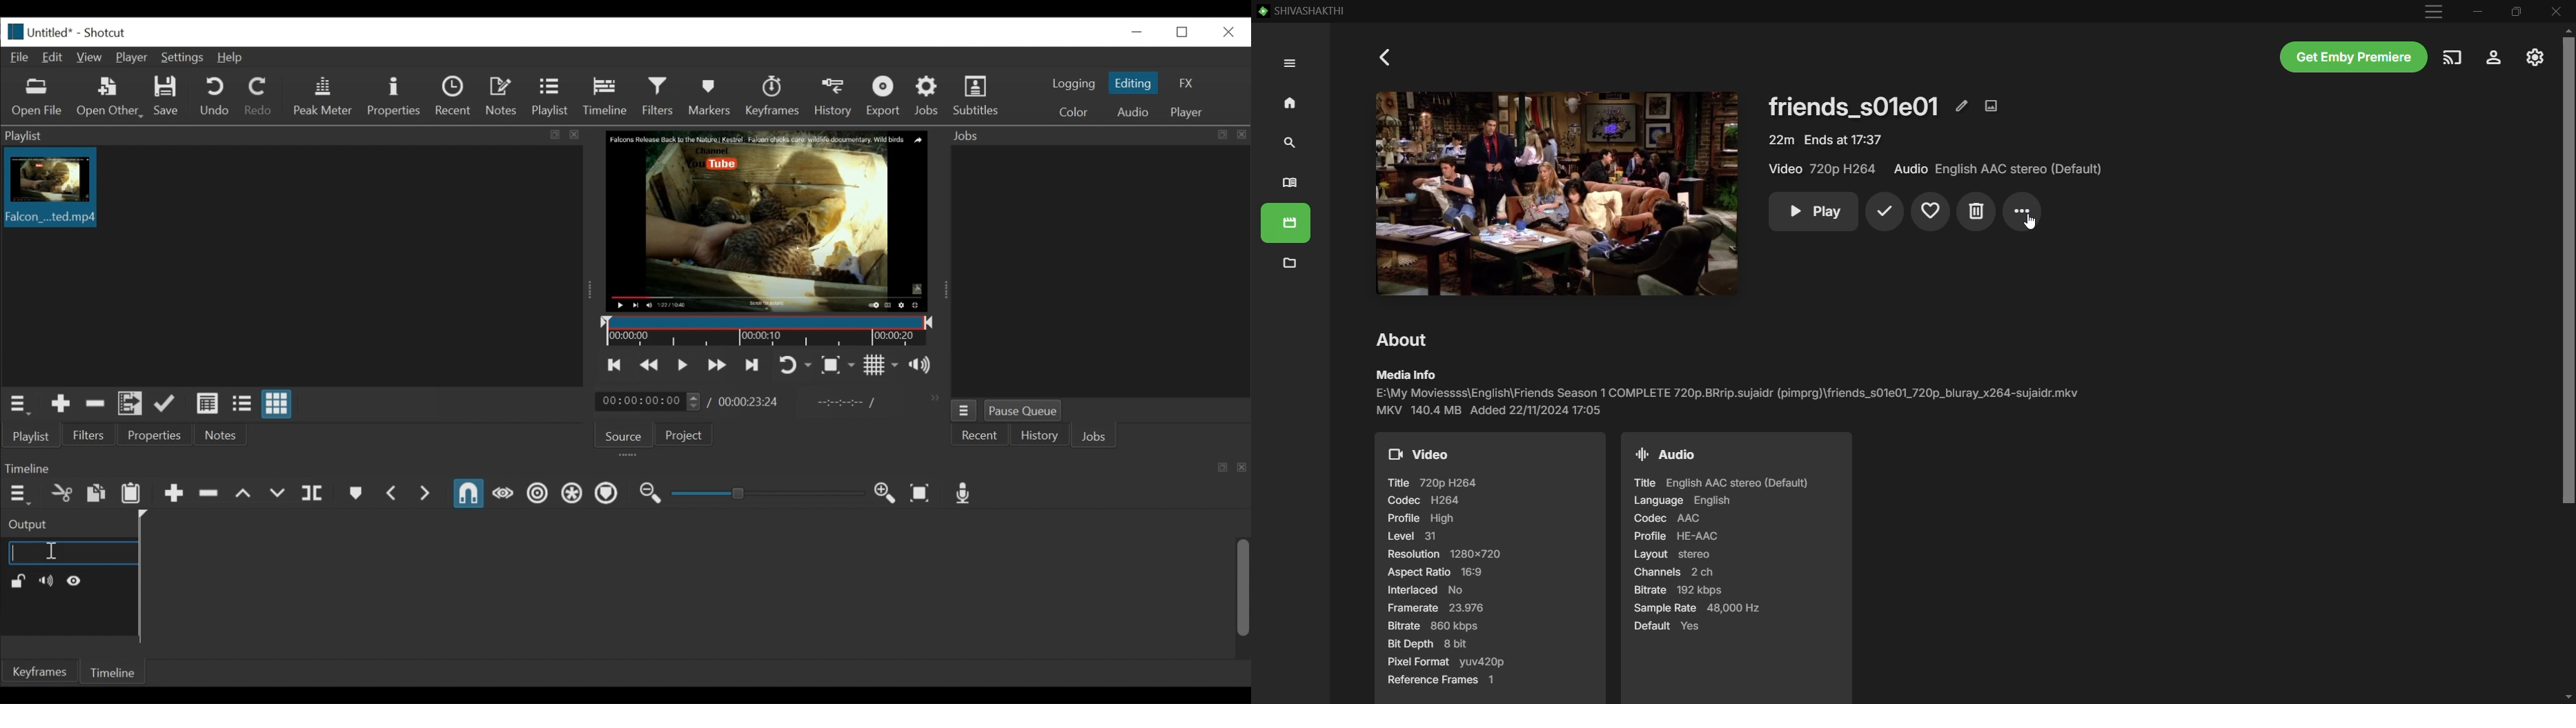 Image resolution: width=2576 pixels, height=728 pixels. Describe the element at coordinates (1132, 83) in the screenshot. I see `Editing` at that location.